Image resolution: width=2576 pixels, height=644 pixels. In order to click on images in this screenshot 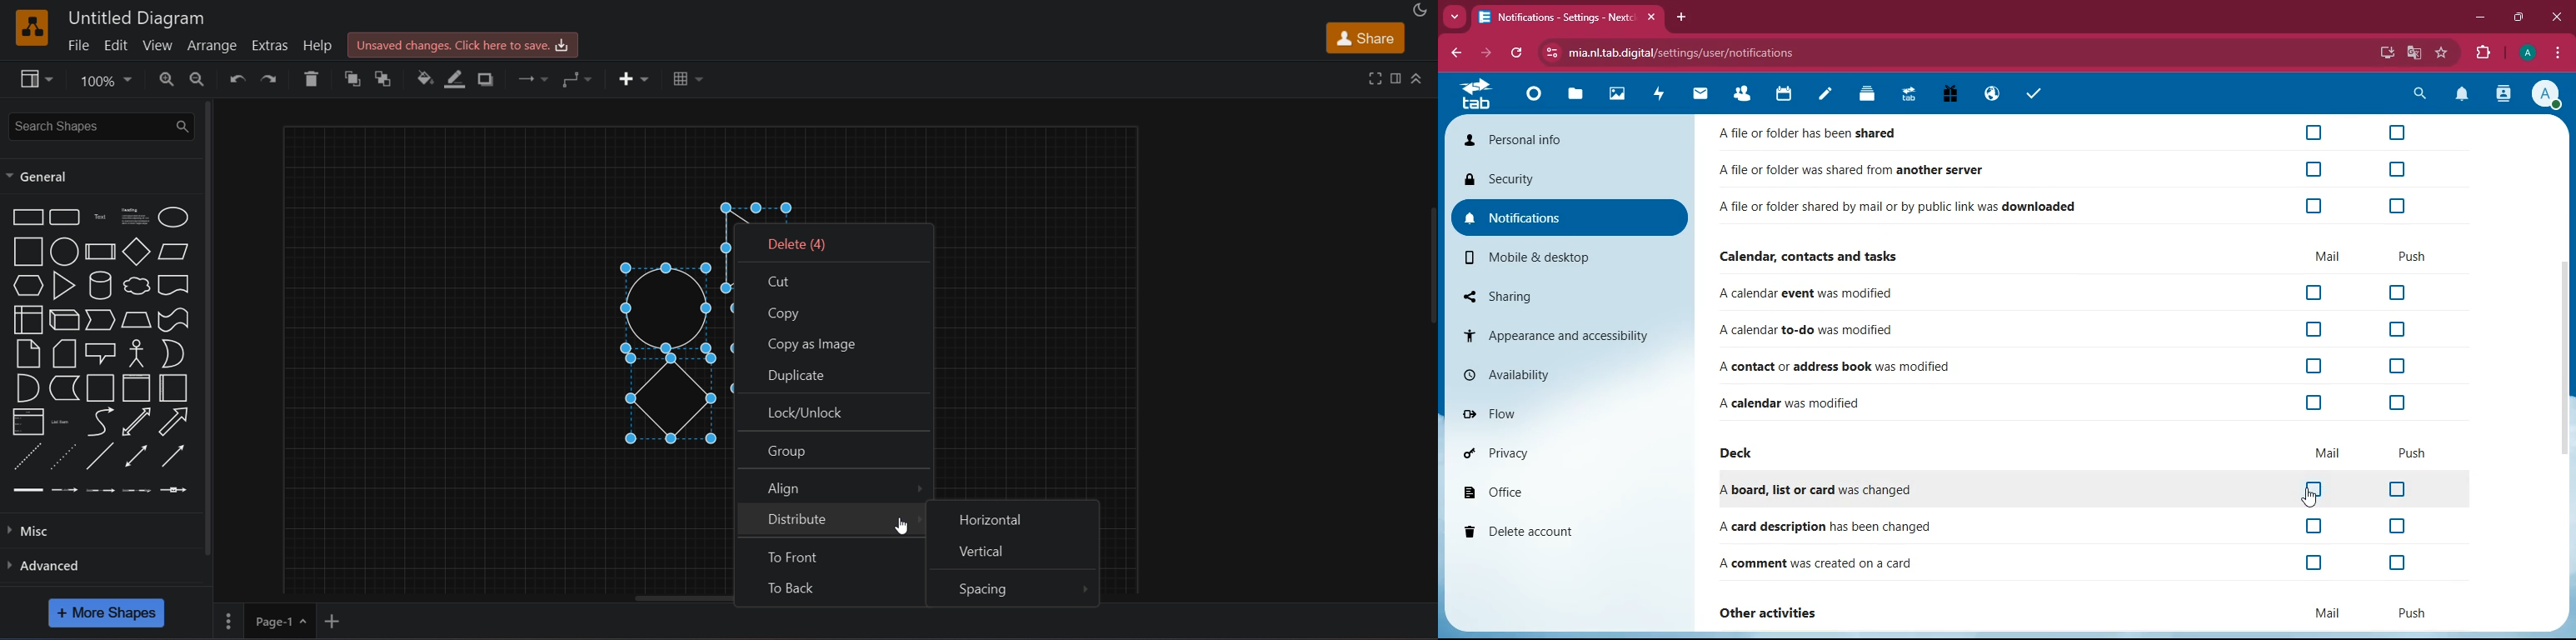, I will do `click(1620, 96)`.